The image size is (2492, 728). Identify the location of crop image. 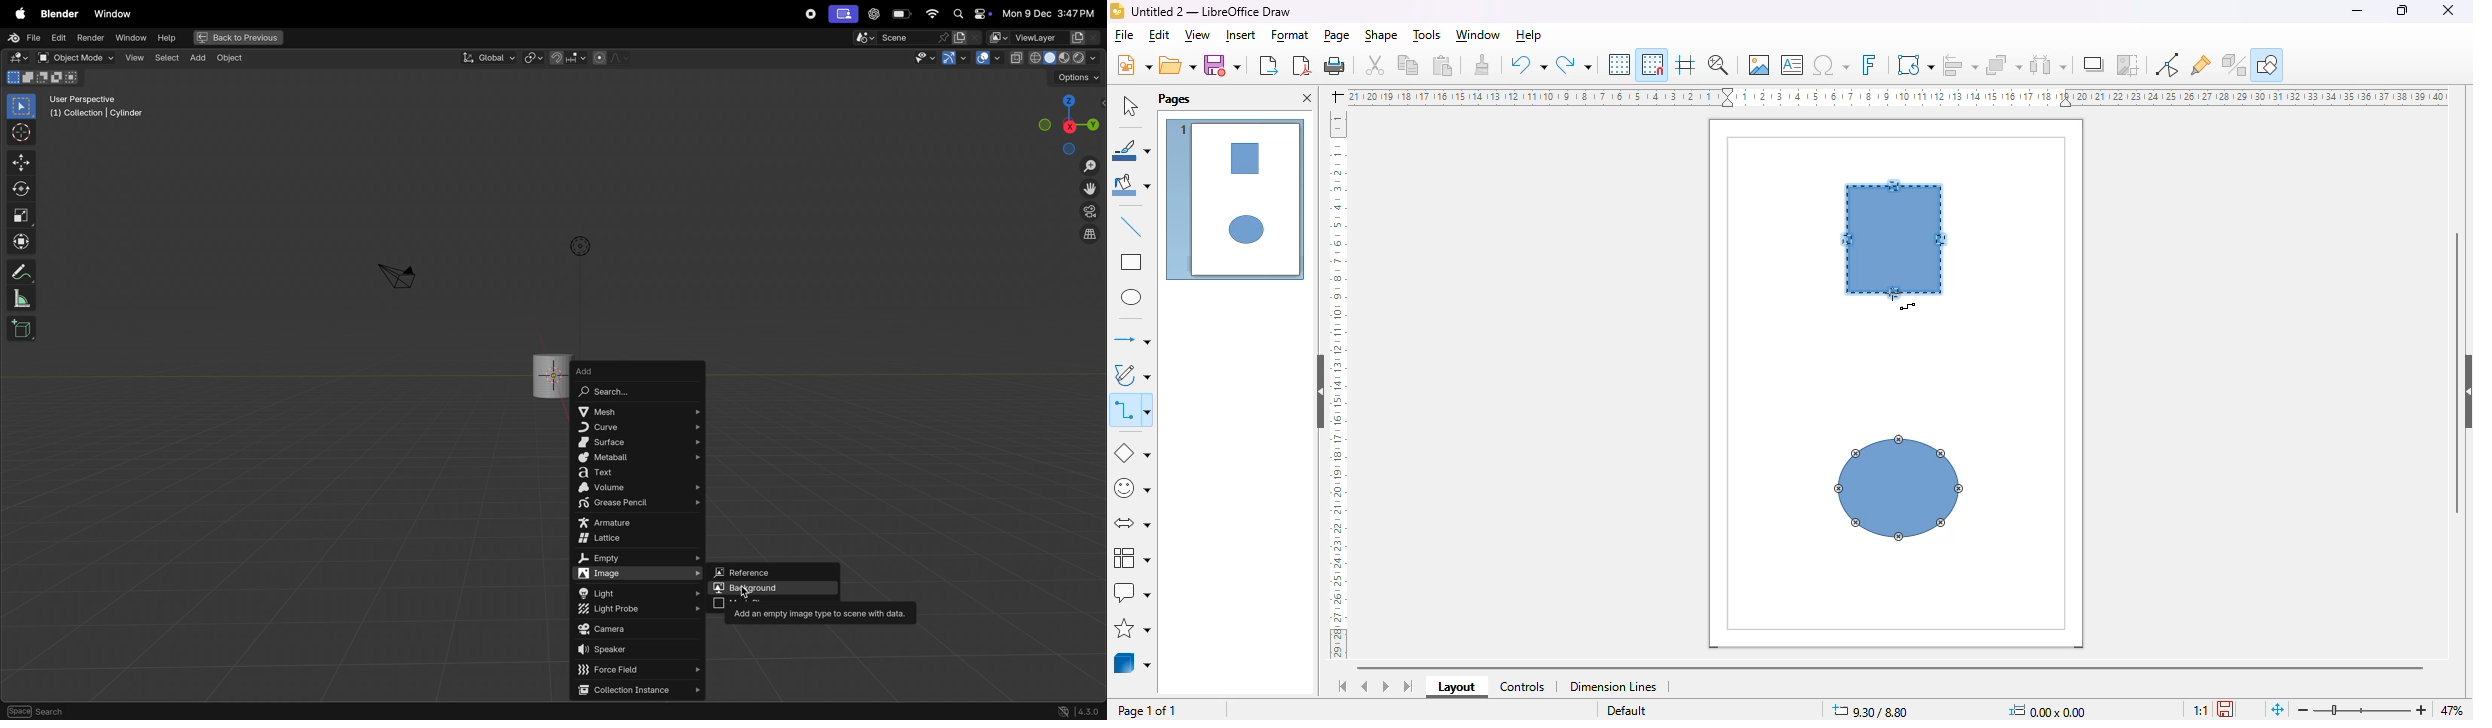
(2127, 65).